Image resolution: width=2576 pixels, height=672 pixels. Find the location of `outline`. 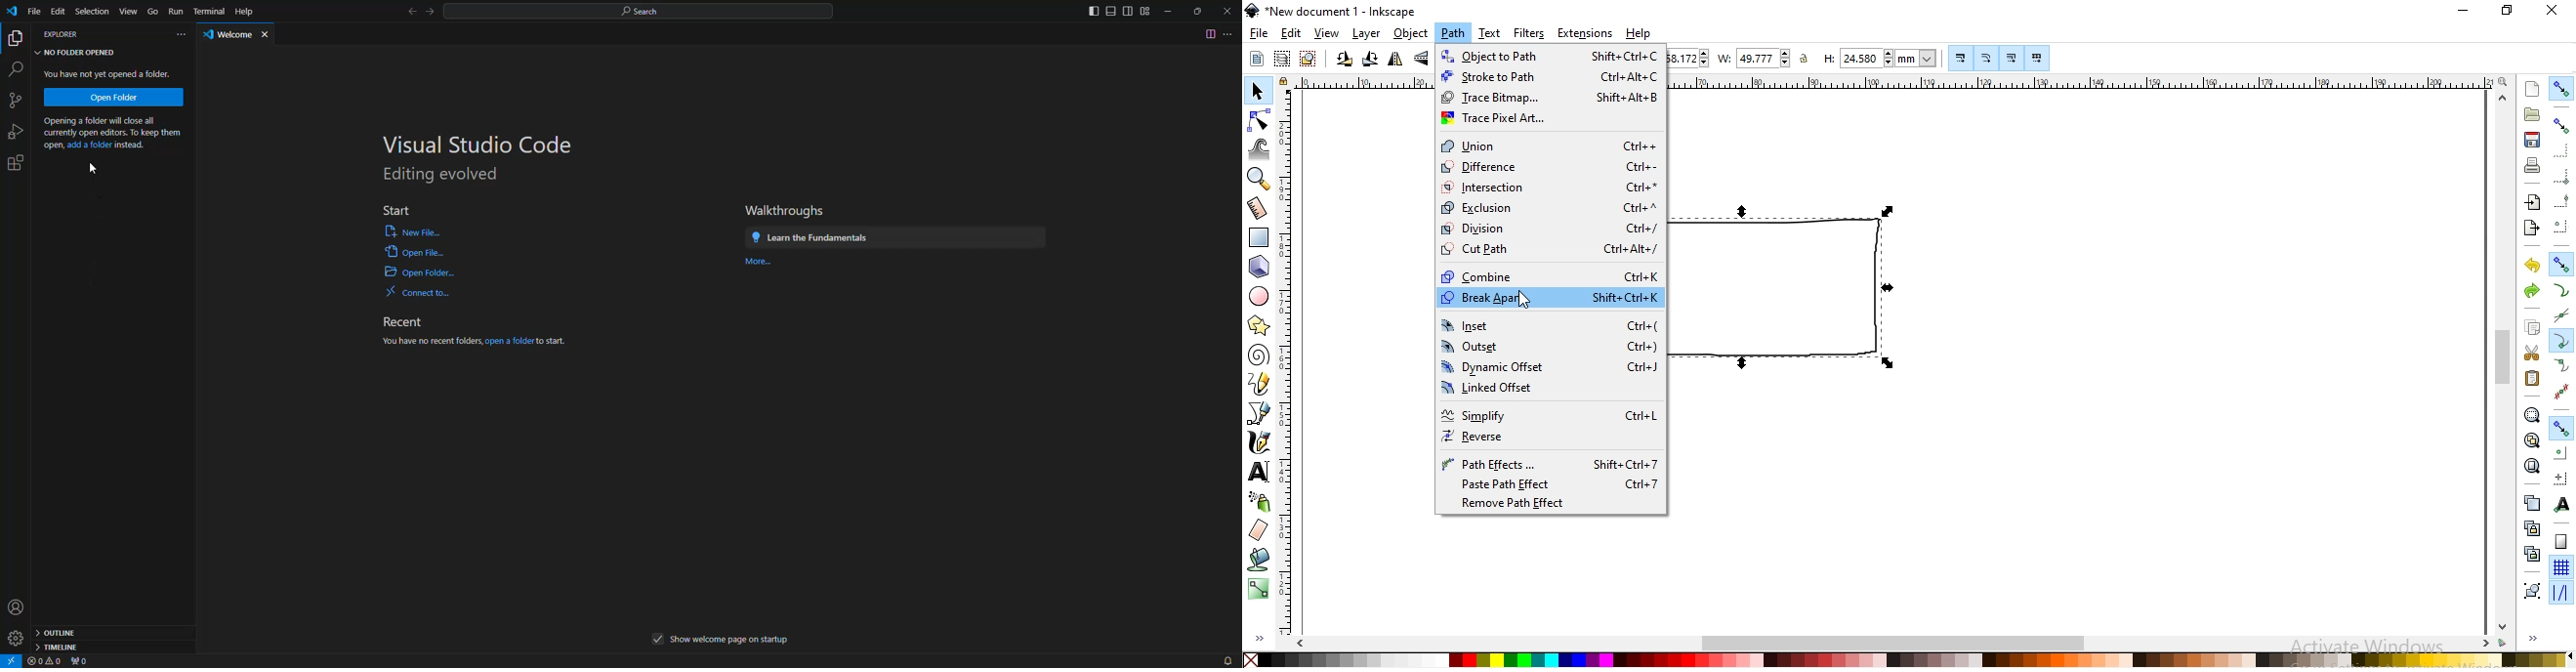

outline is located at coordinates (60, 631).